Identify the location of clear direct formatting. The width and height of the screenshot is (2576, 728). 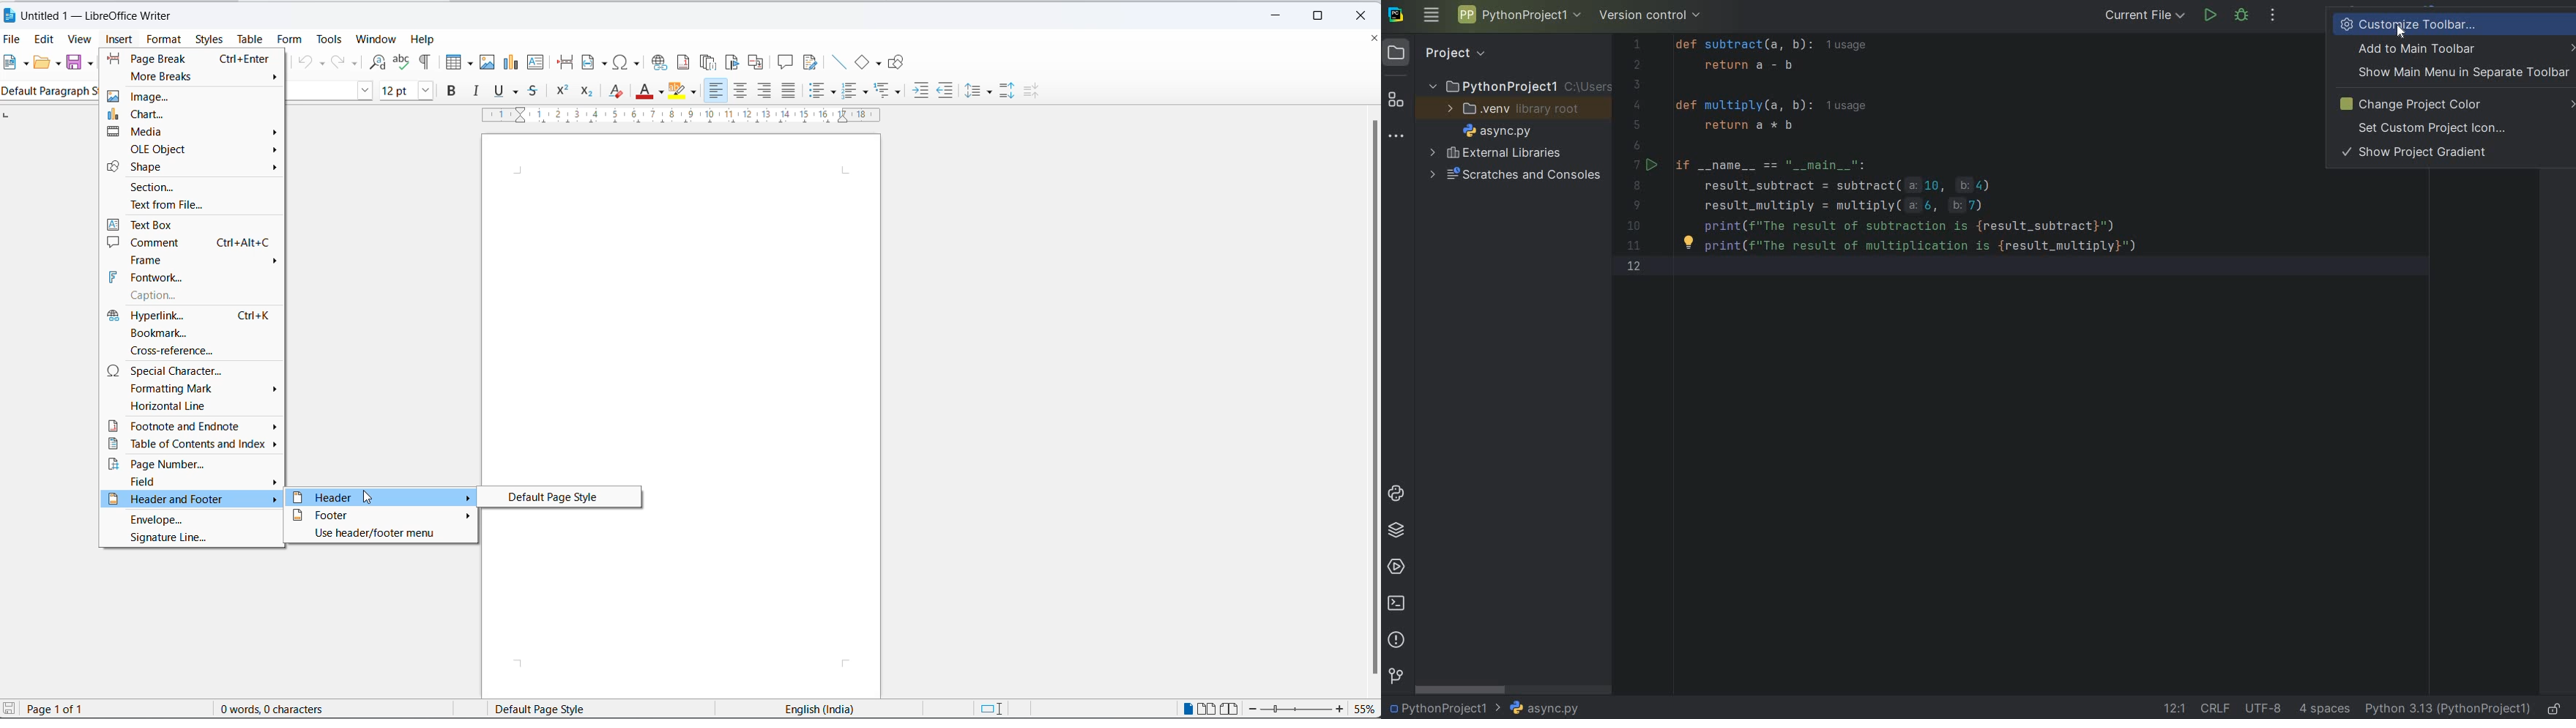
(617, 90).